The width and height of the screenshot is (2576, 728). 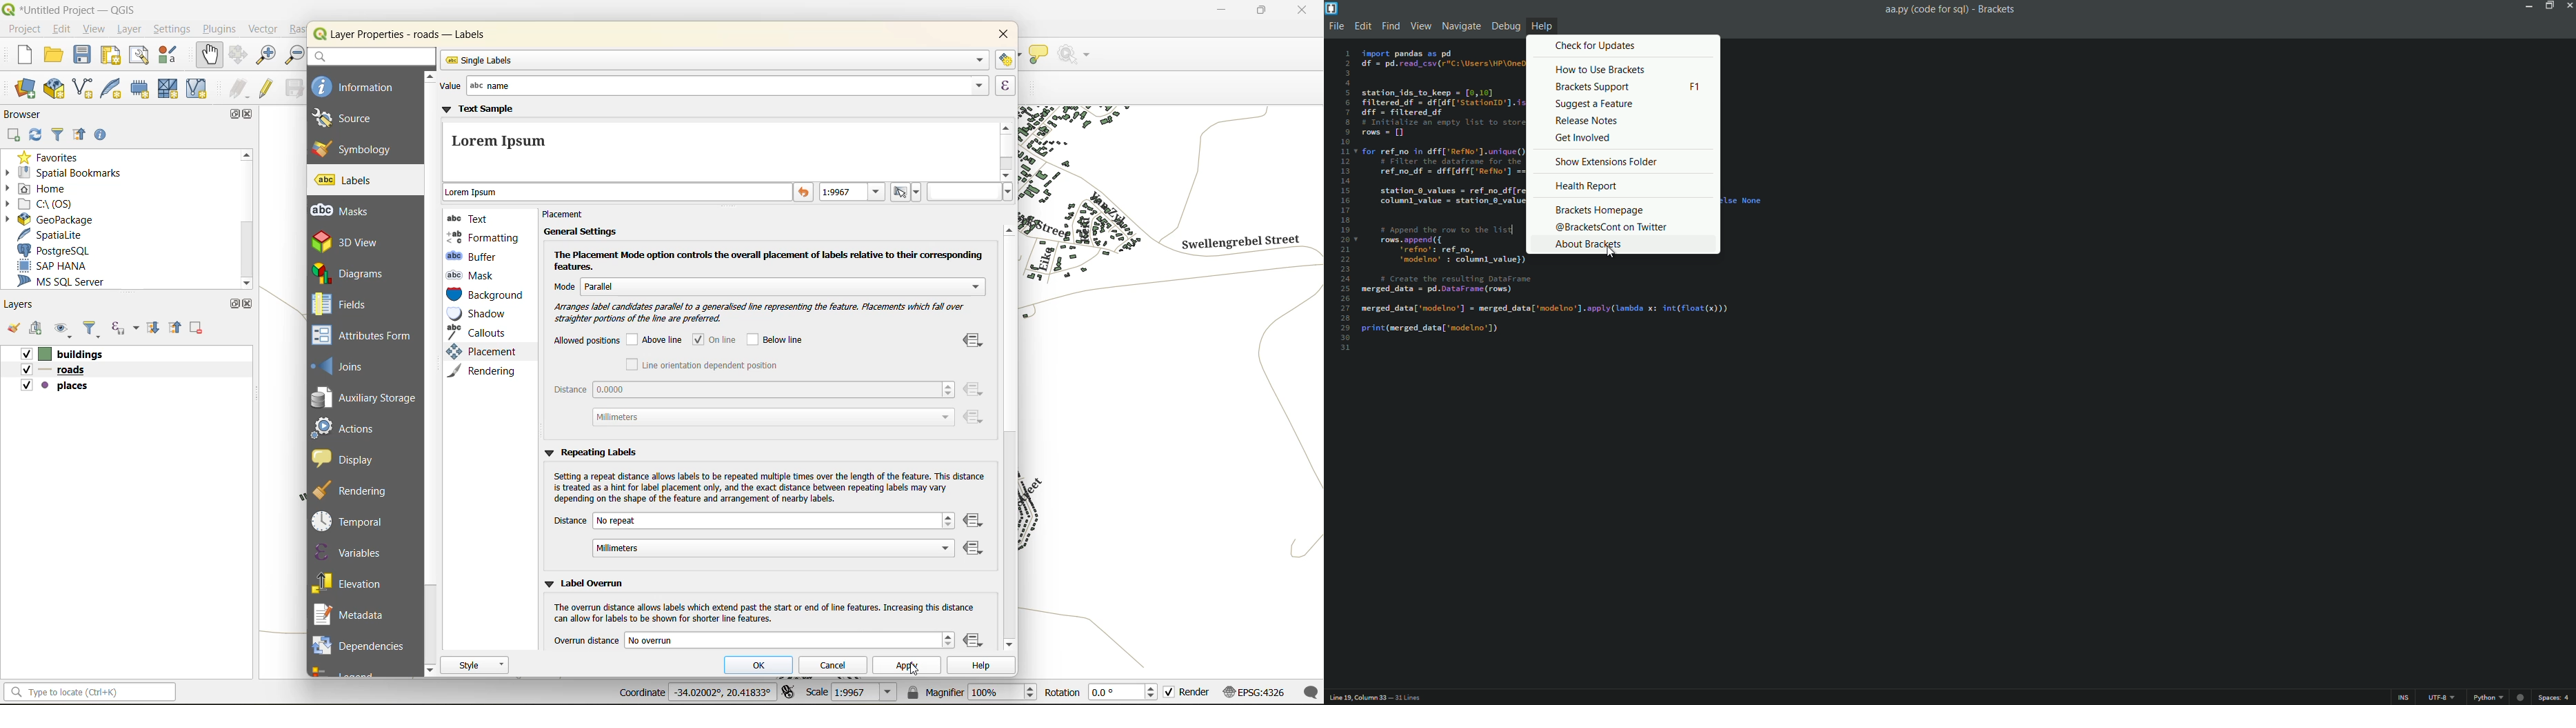 I want to click on line numbers, so click(x=1343, y=201).